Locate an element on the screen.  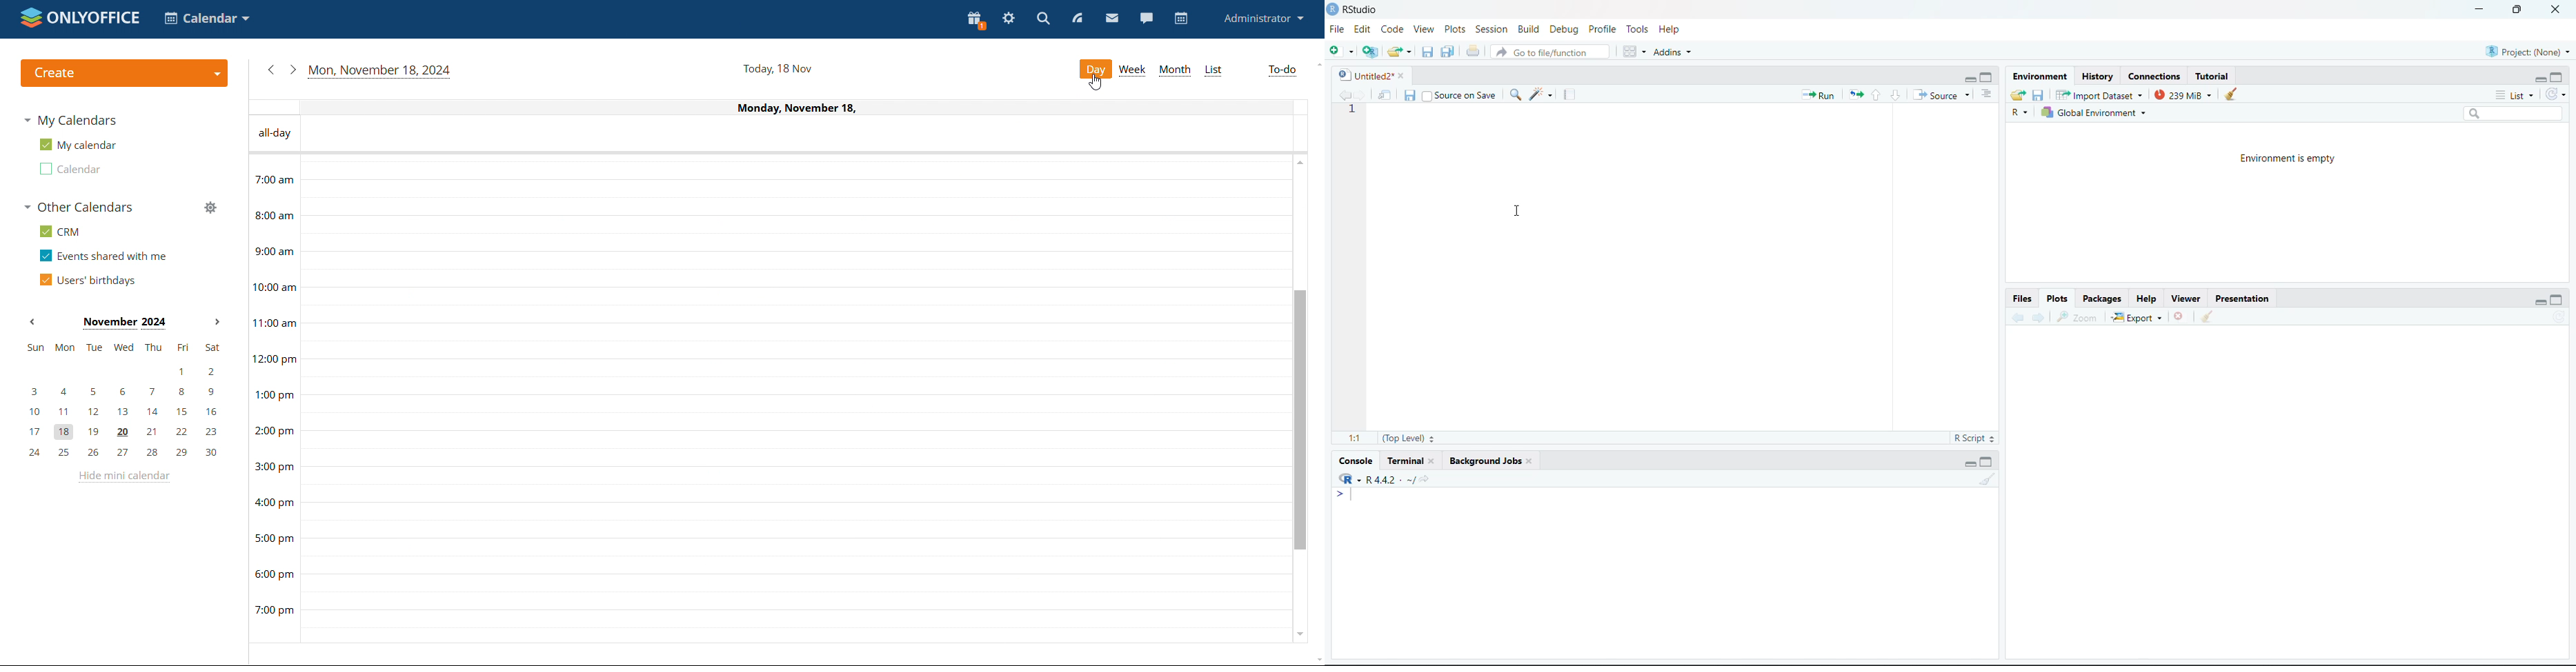
Find/Replace is located at coordinates (1516, 94).